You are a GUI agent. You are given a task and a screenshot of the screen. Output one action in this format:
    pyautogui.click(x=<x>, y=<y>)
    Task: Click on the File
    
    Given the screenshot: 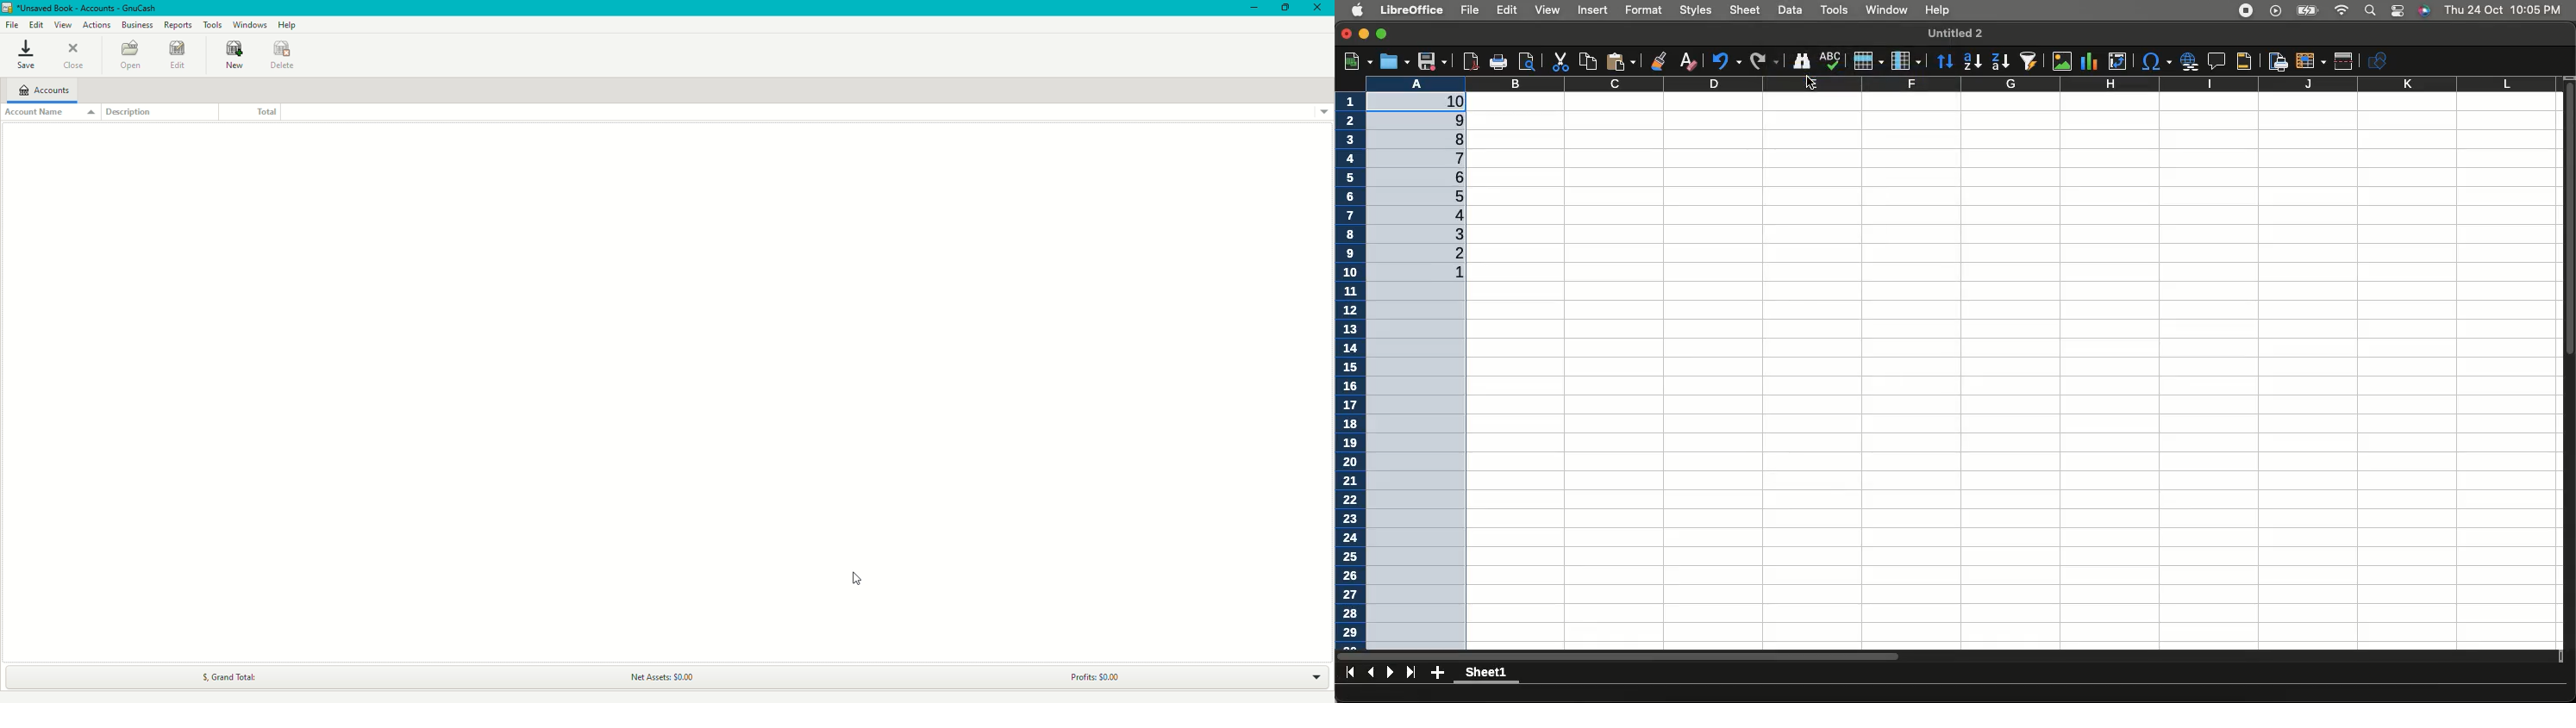 What is the action you would take?
    pyautogui.click(x=1468, y=9)
    